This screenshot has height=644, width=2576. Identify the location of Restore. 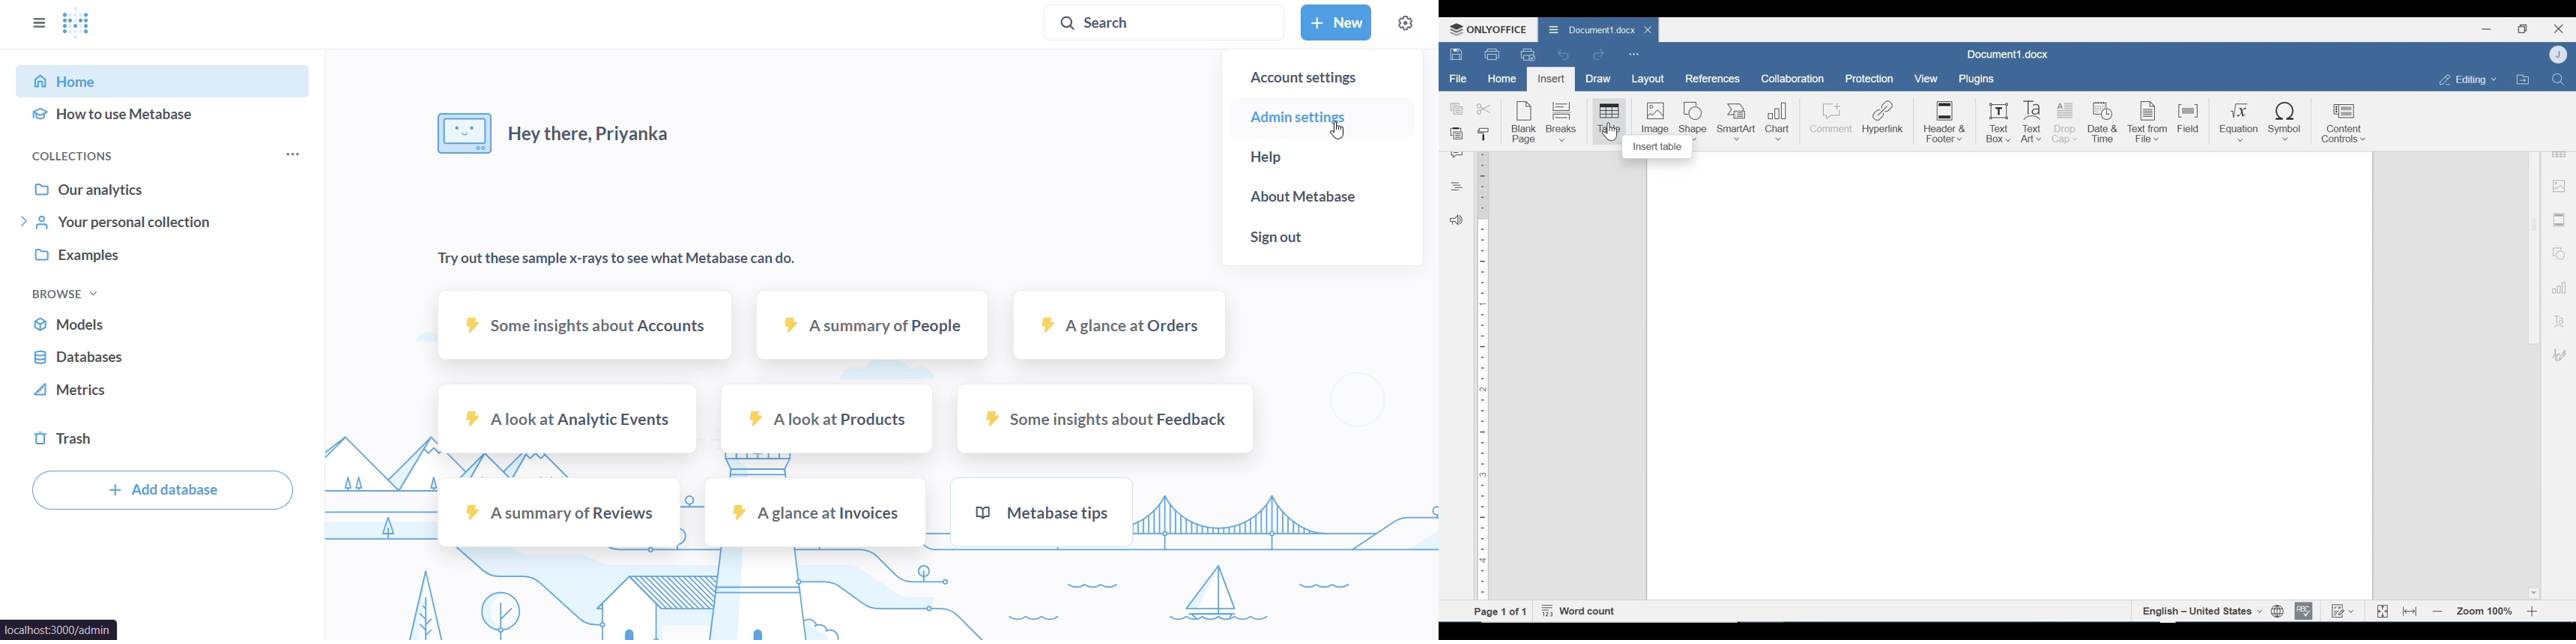
(2522, 29).